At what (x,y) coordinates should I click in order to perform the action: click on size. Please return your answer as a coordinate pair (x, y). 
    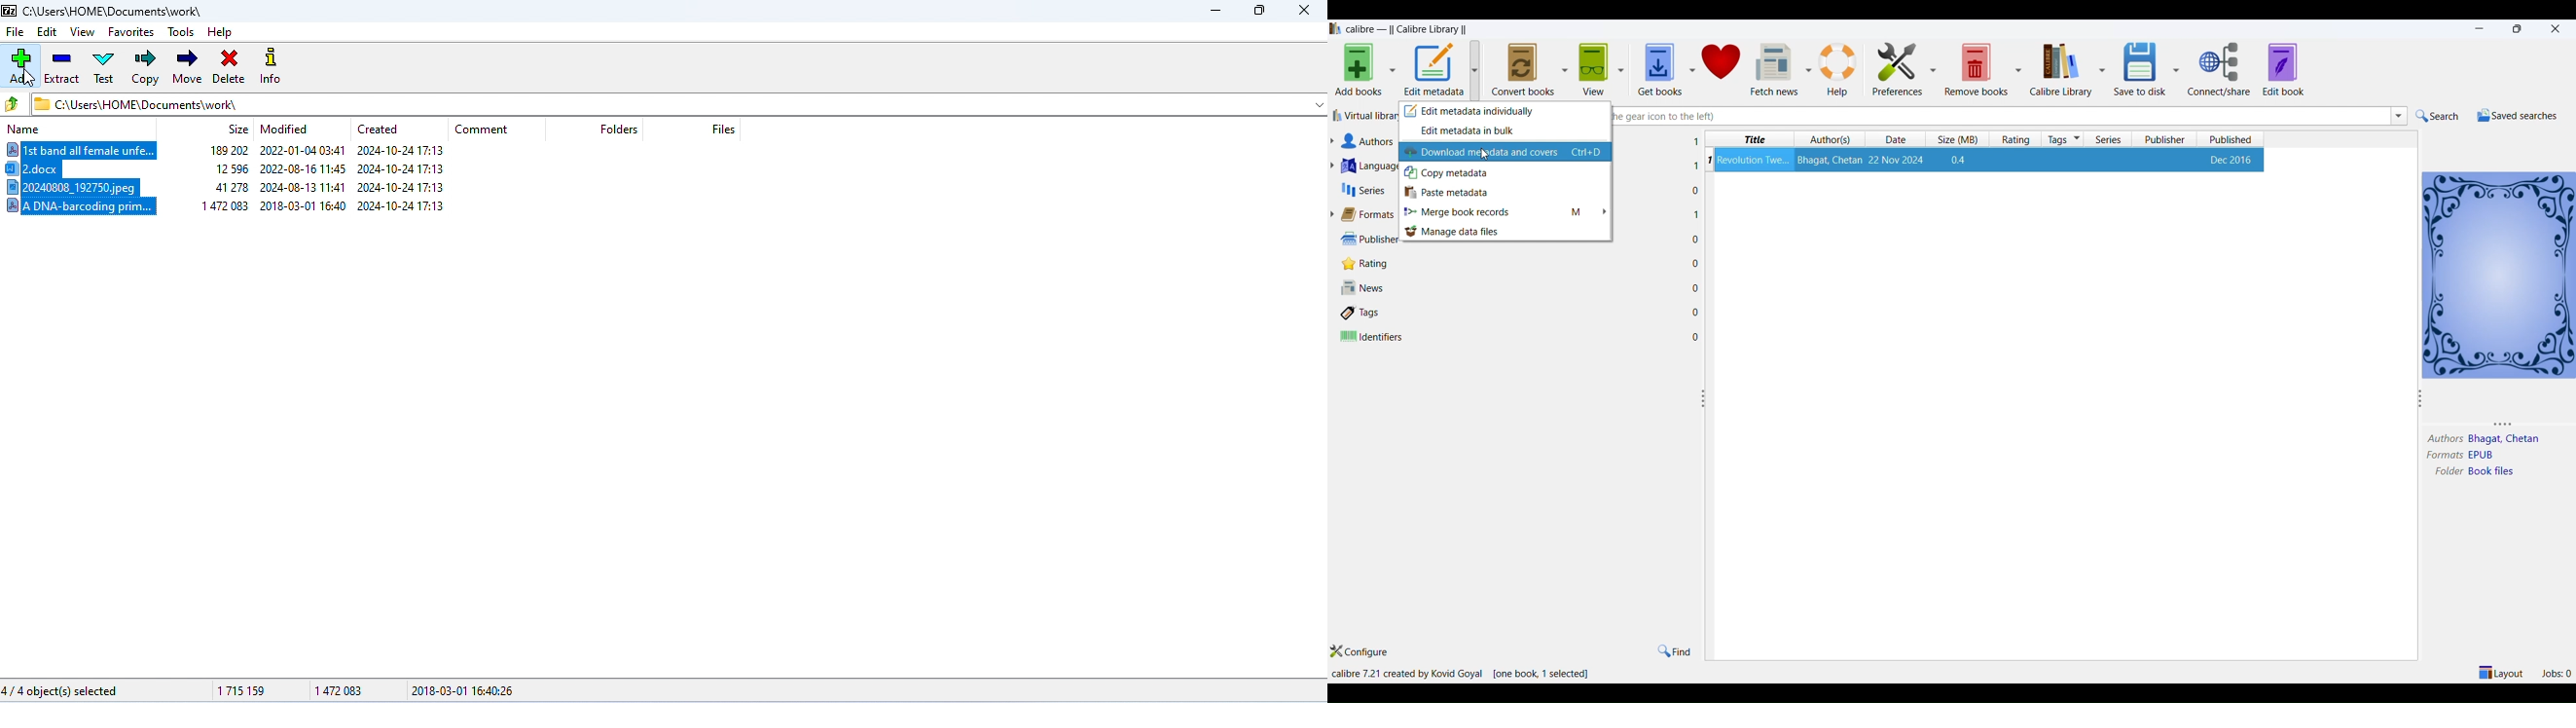
    Looking at the image, I should click on (1957, 140).